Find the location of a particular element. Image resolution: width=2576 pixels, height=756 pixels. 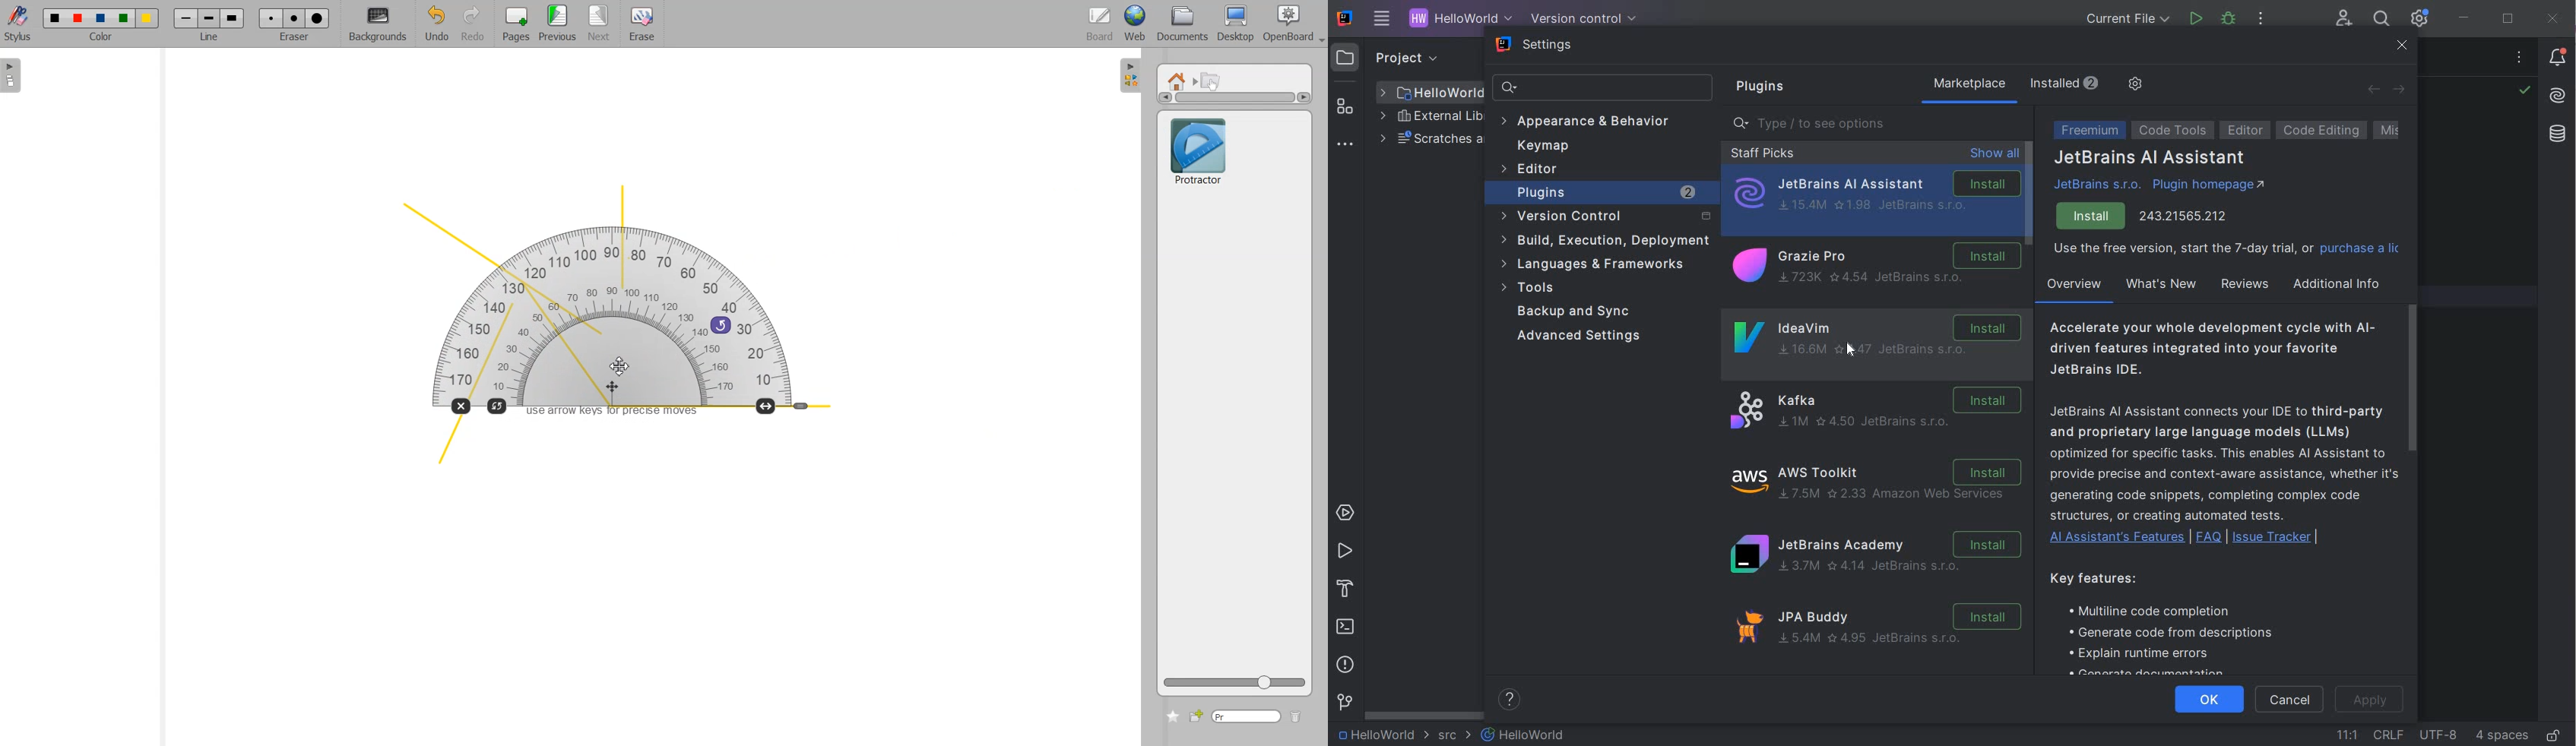

Interactive is located at coordinates (1212, 80).